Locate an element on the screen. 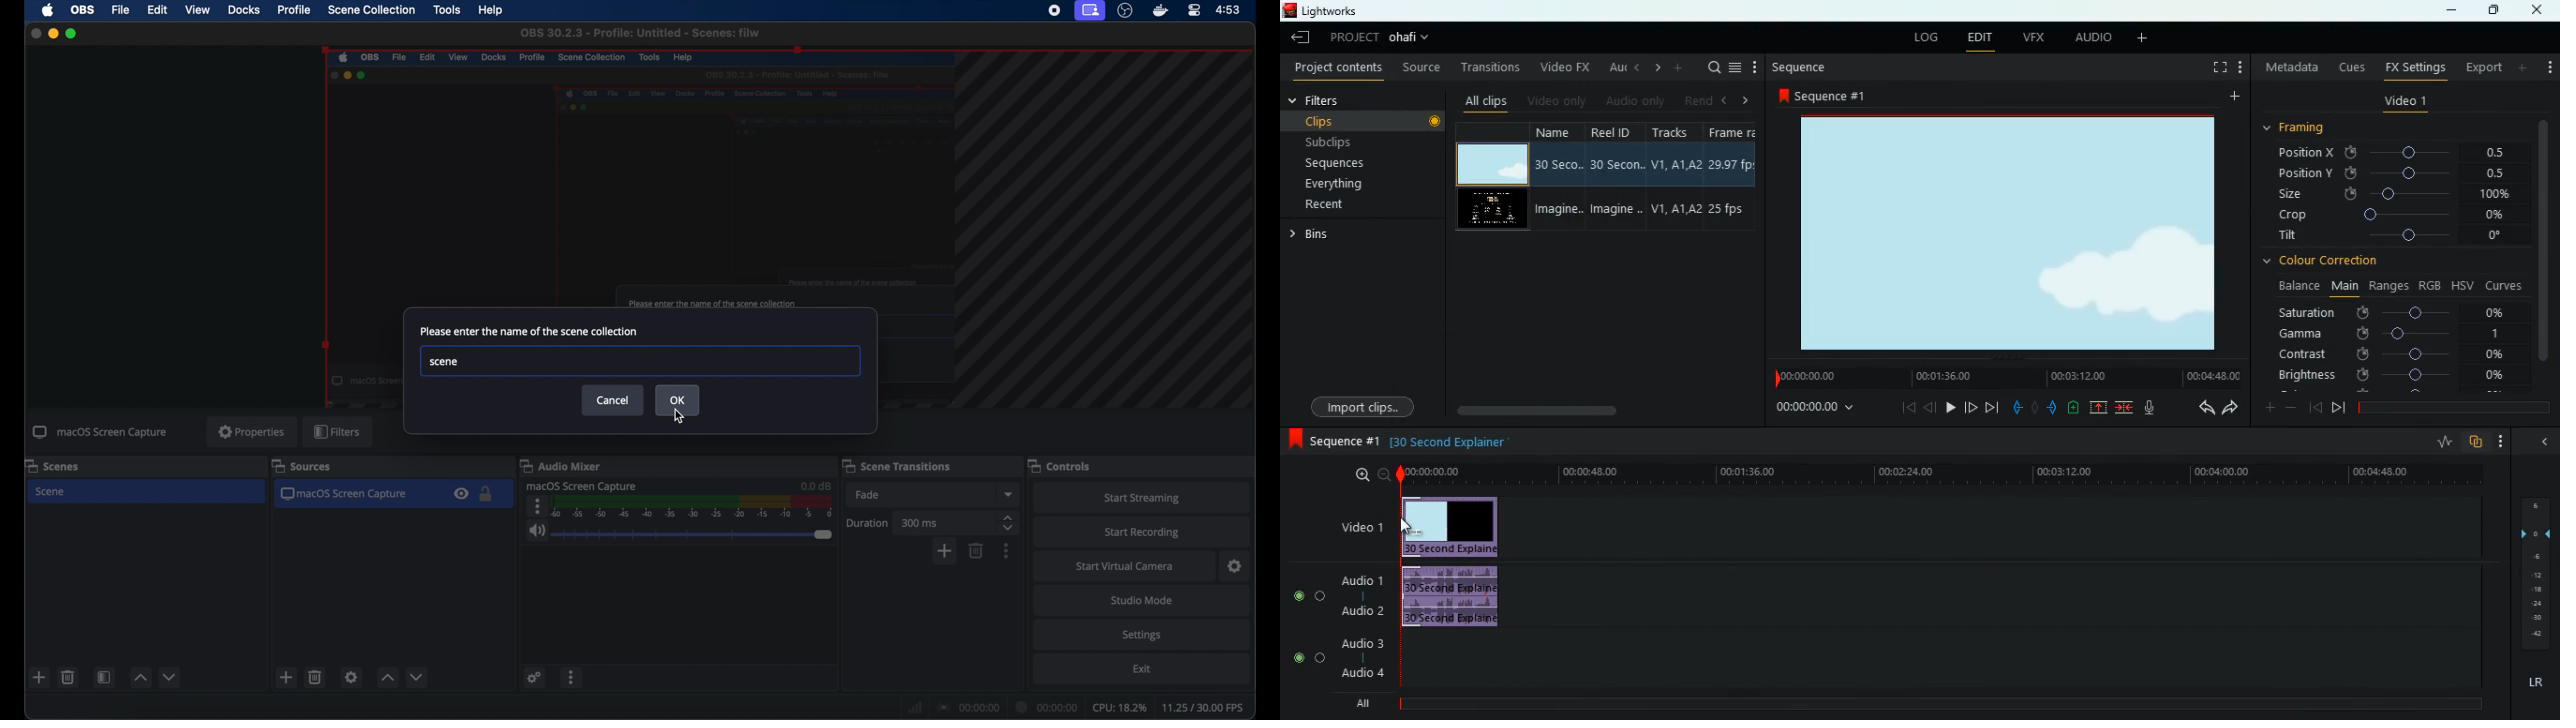 This screenshot has width=2576, height=728. video is located at coordinates (1454, 527).